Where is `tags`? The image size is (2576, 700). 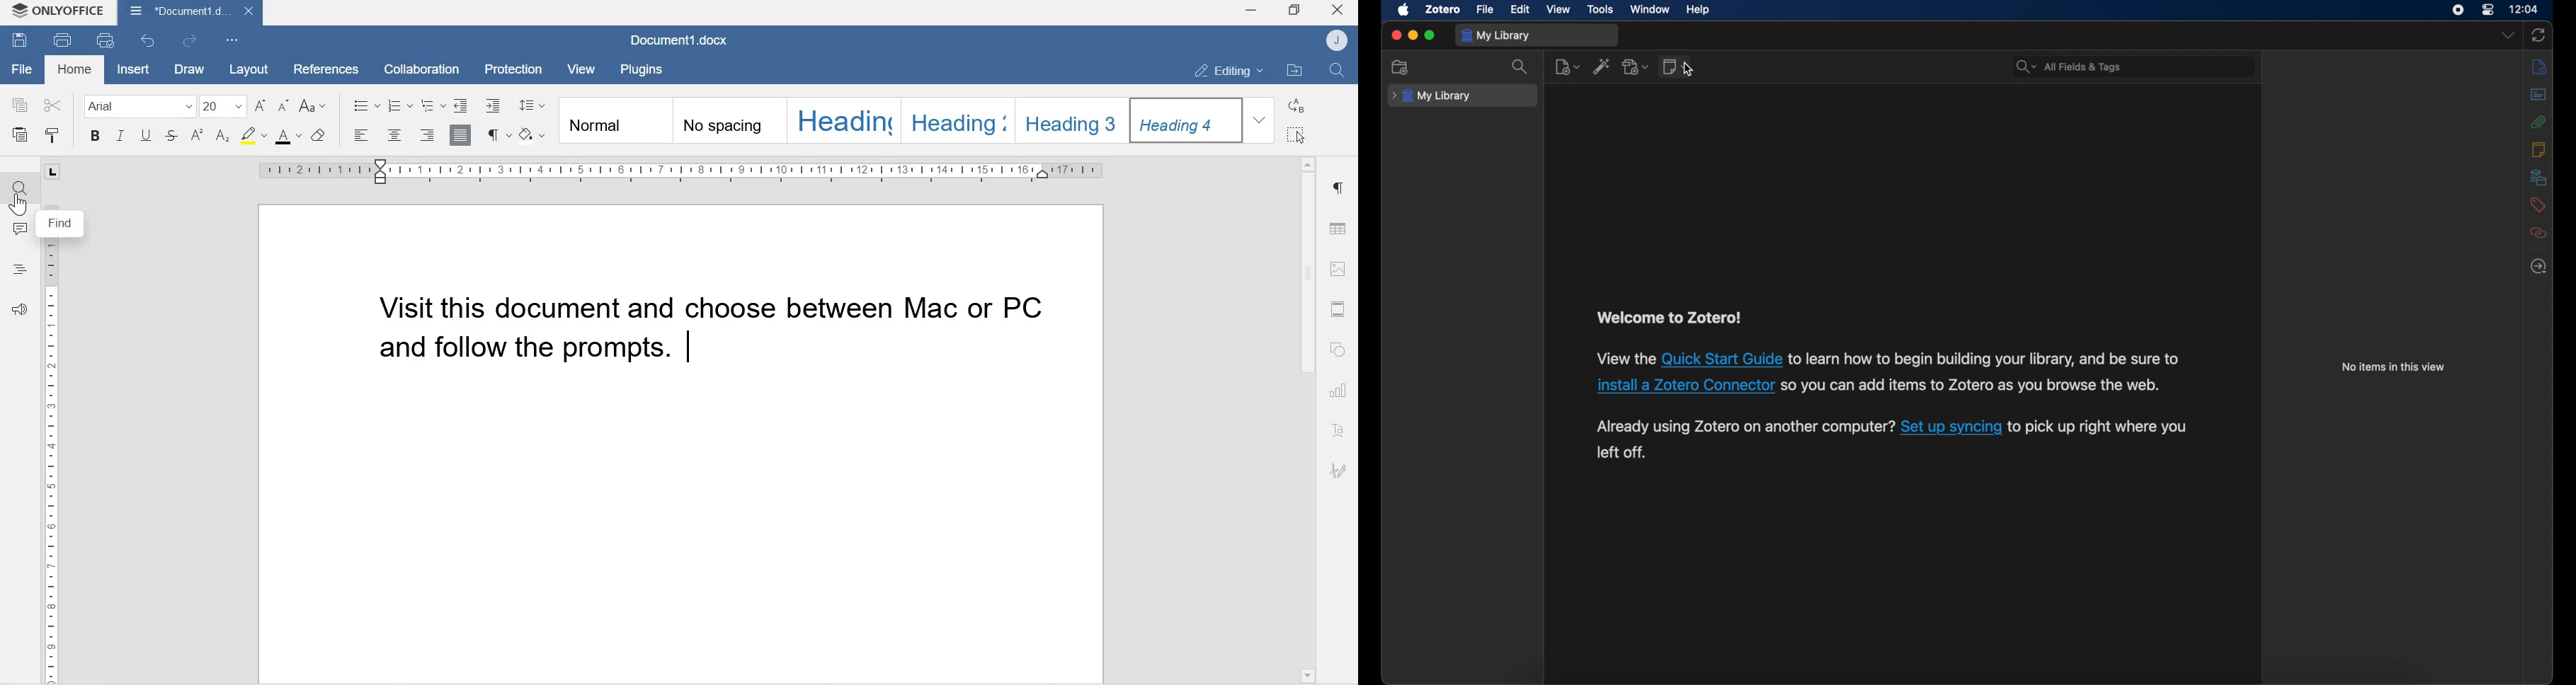
tags is located at coordinates (2539, 205).